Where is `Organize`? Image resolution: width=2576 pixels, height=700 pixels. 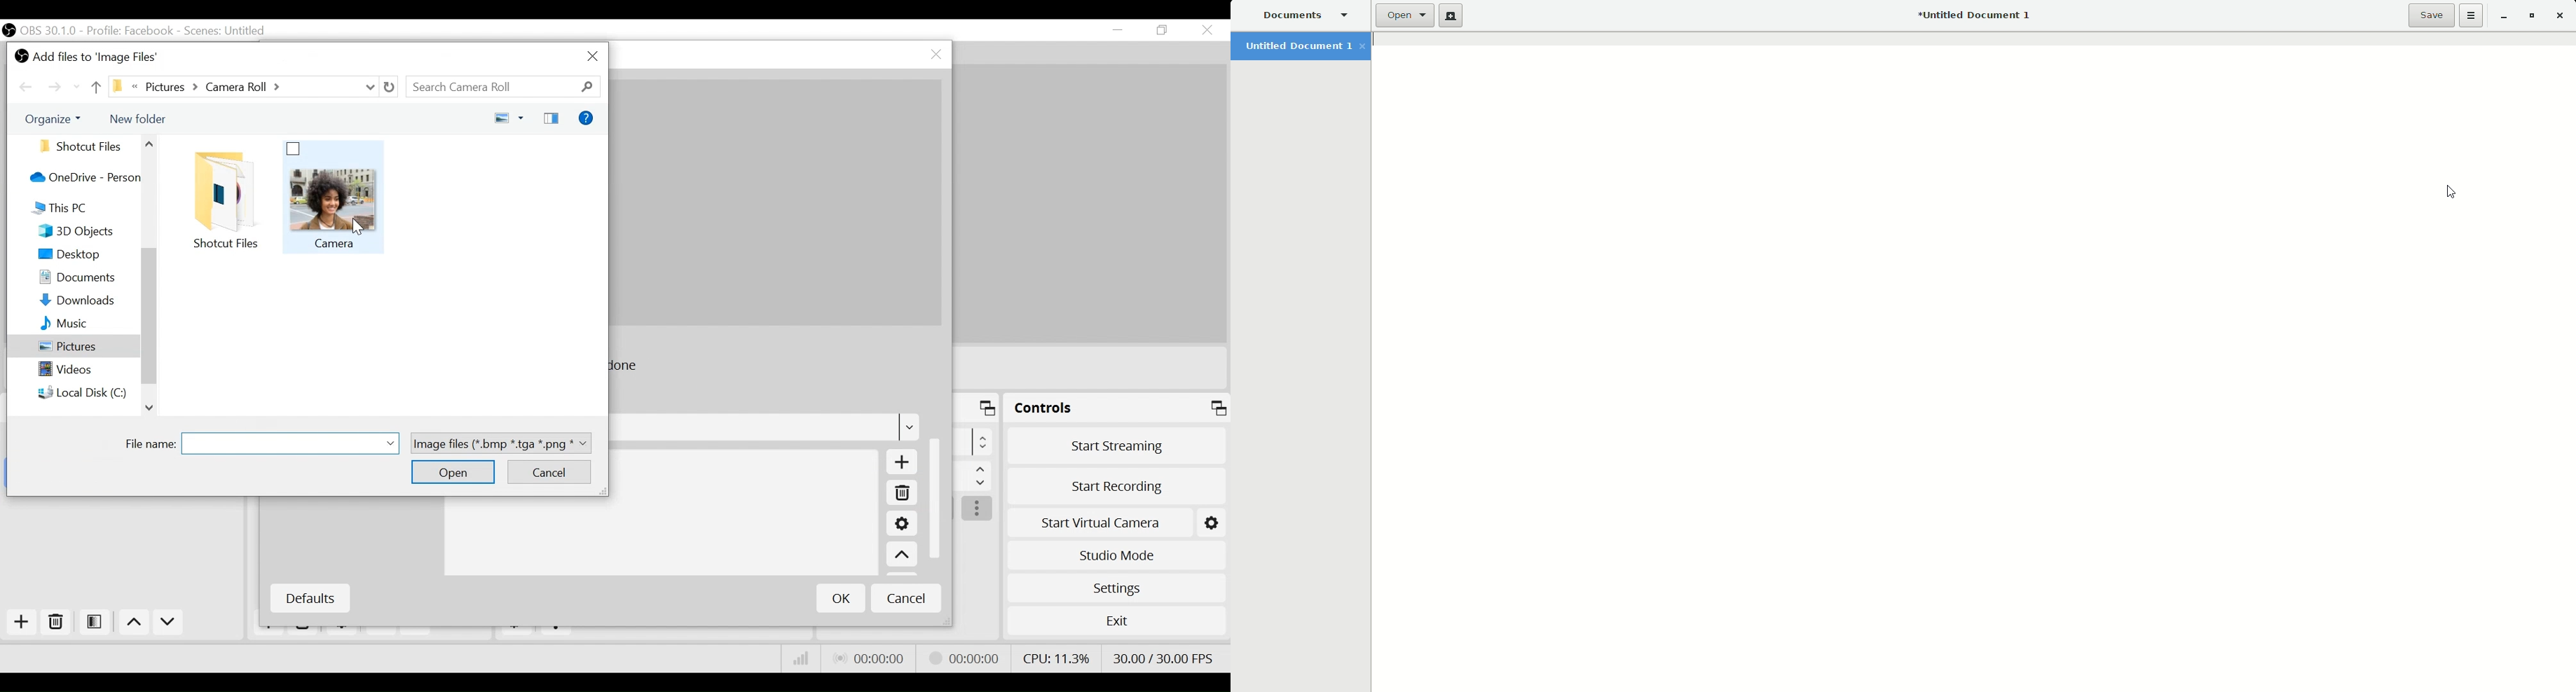 Organize is located at coordinates (58, 120).